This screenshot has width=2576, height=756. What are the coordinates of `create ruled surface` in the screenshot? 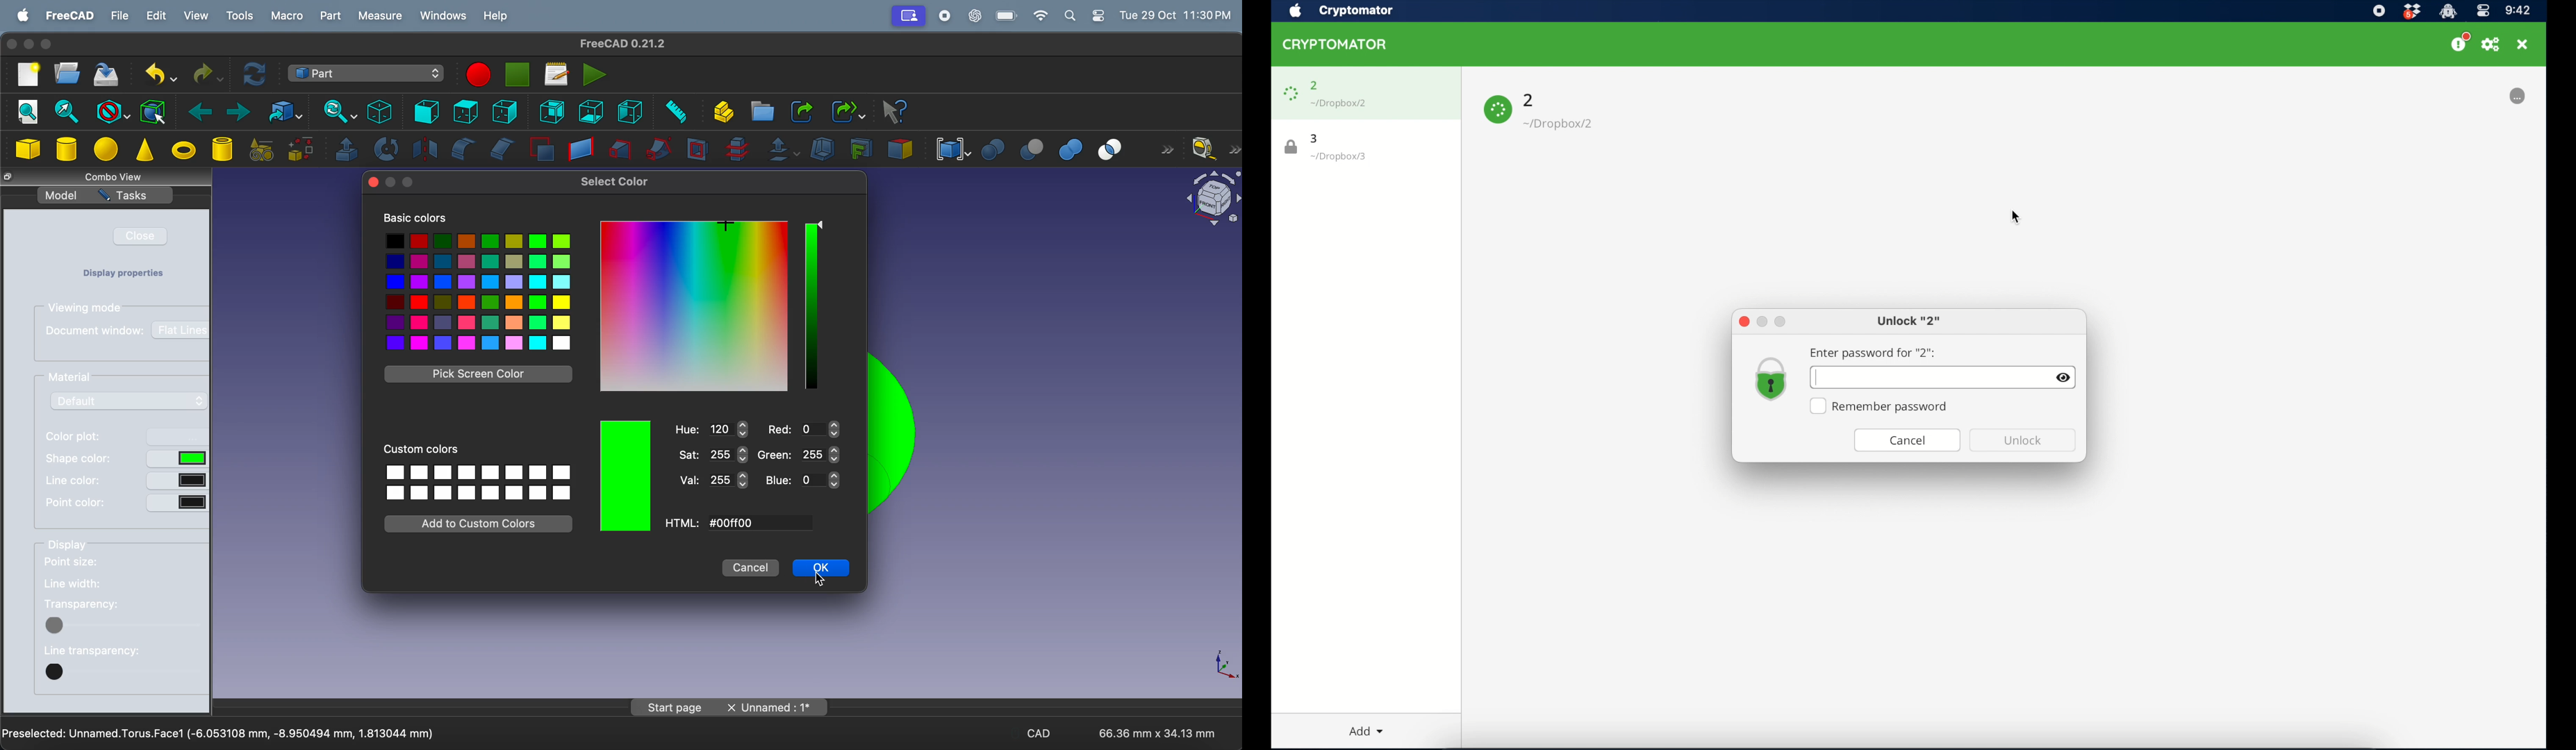 It's located at (581, 149).